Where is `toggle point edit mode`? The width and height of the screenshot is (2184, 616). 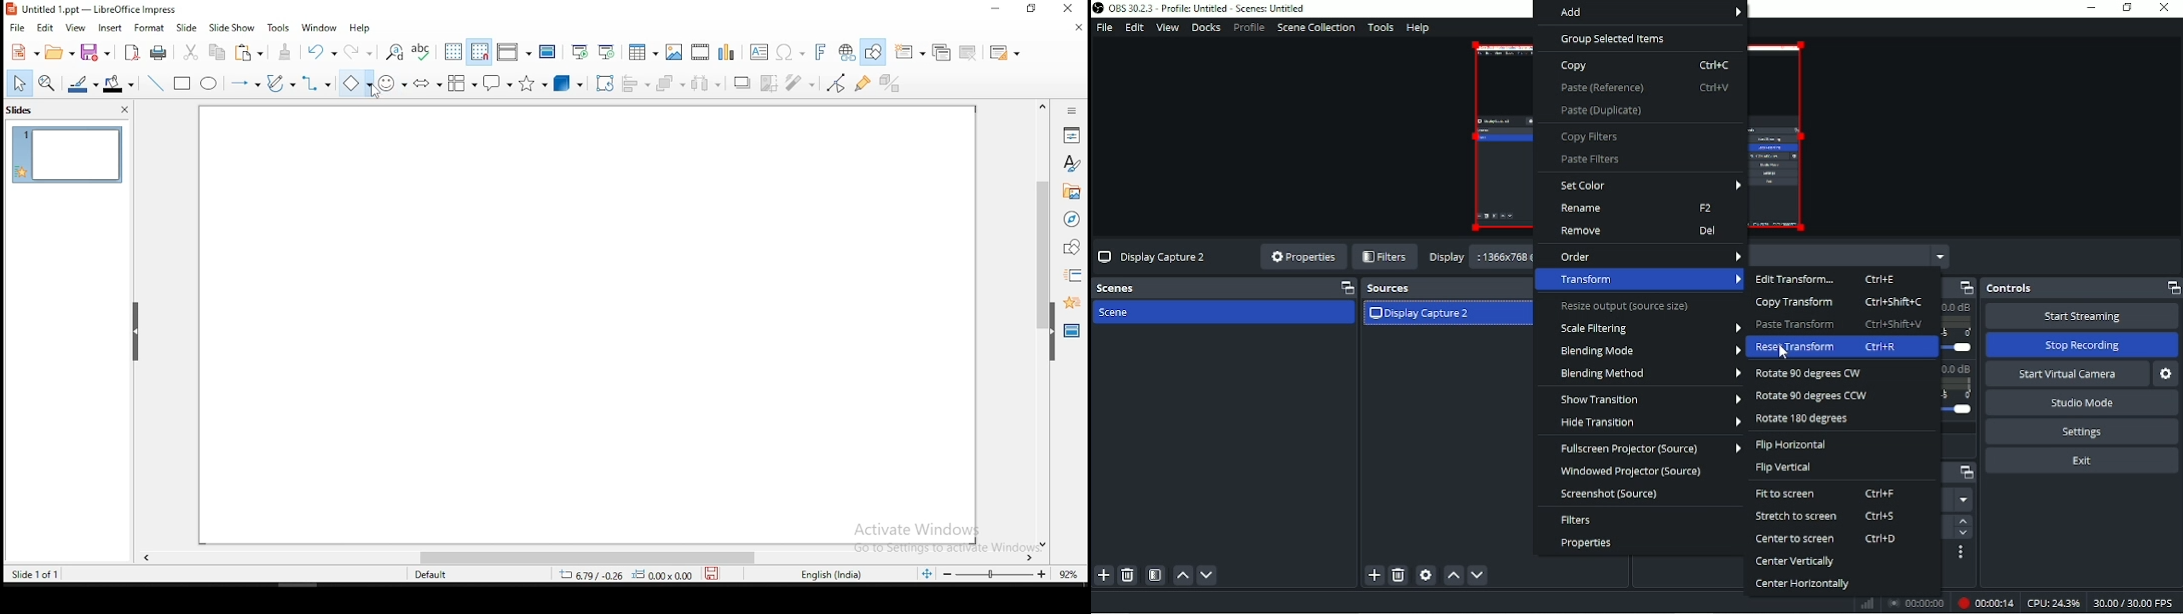 toggle point edit mode is located at coordinates (837, 83).